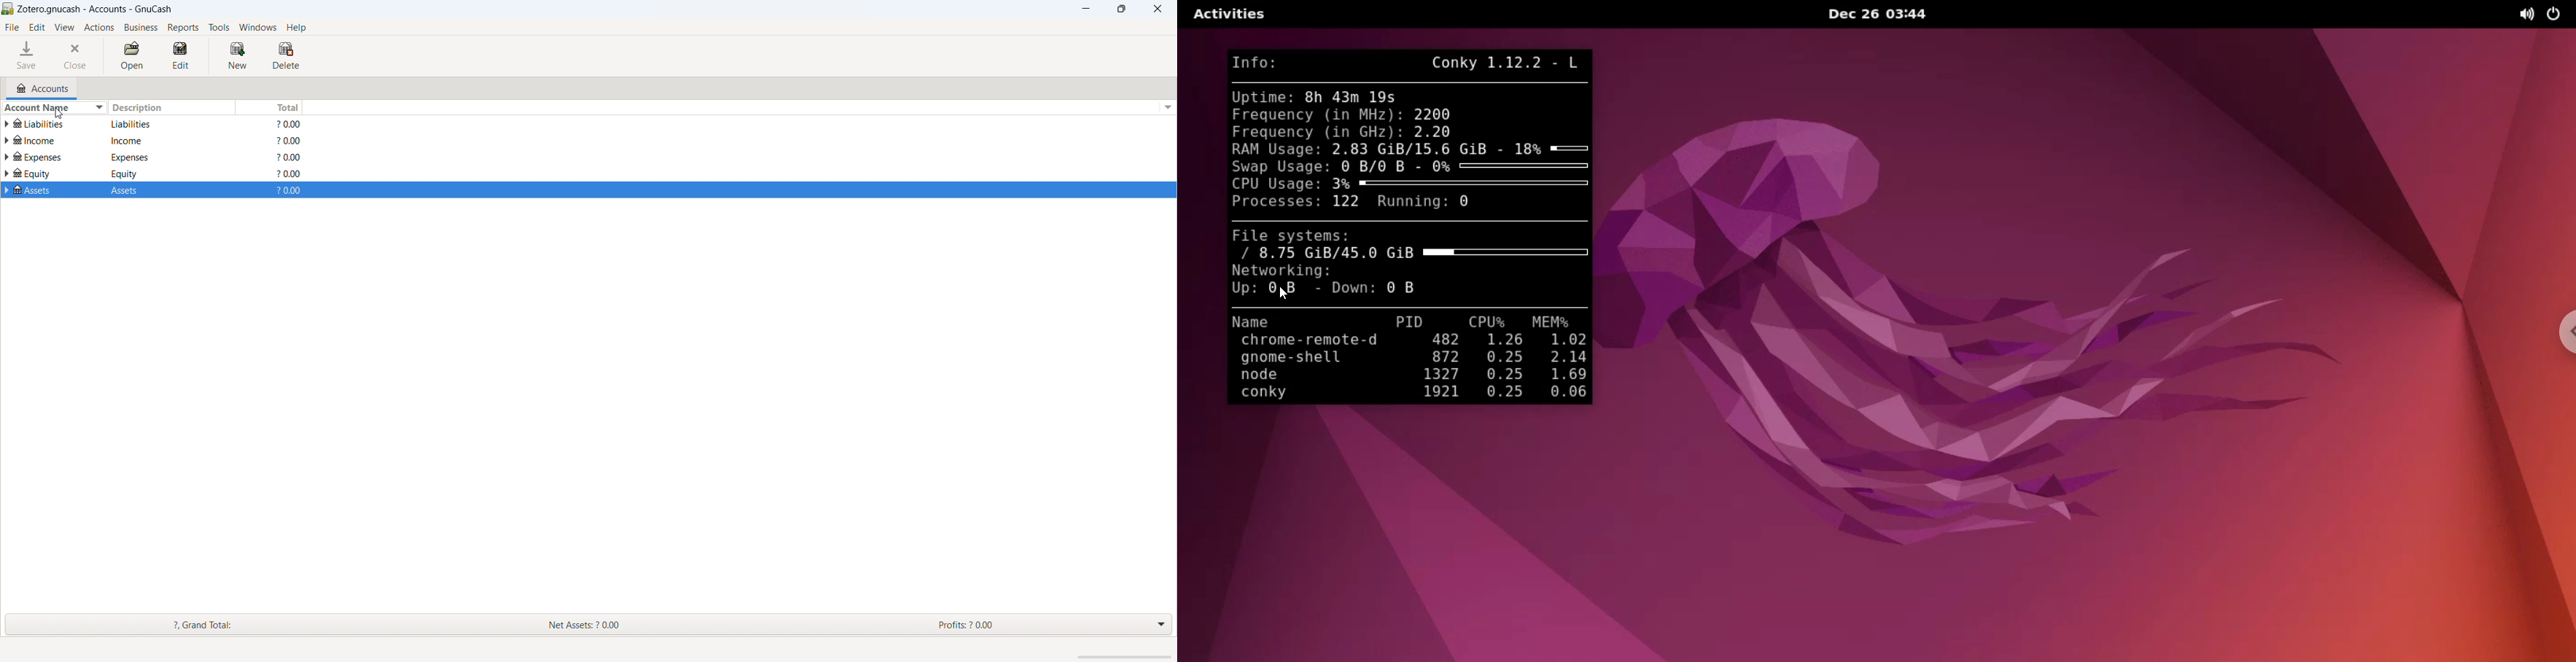 The height and width of the screenshot is (672, 2576). What do you see at coordinates (219, 28) in the screenshot?
I see `tools` at bounding box center [219, 28].